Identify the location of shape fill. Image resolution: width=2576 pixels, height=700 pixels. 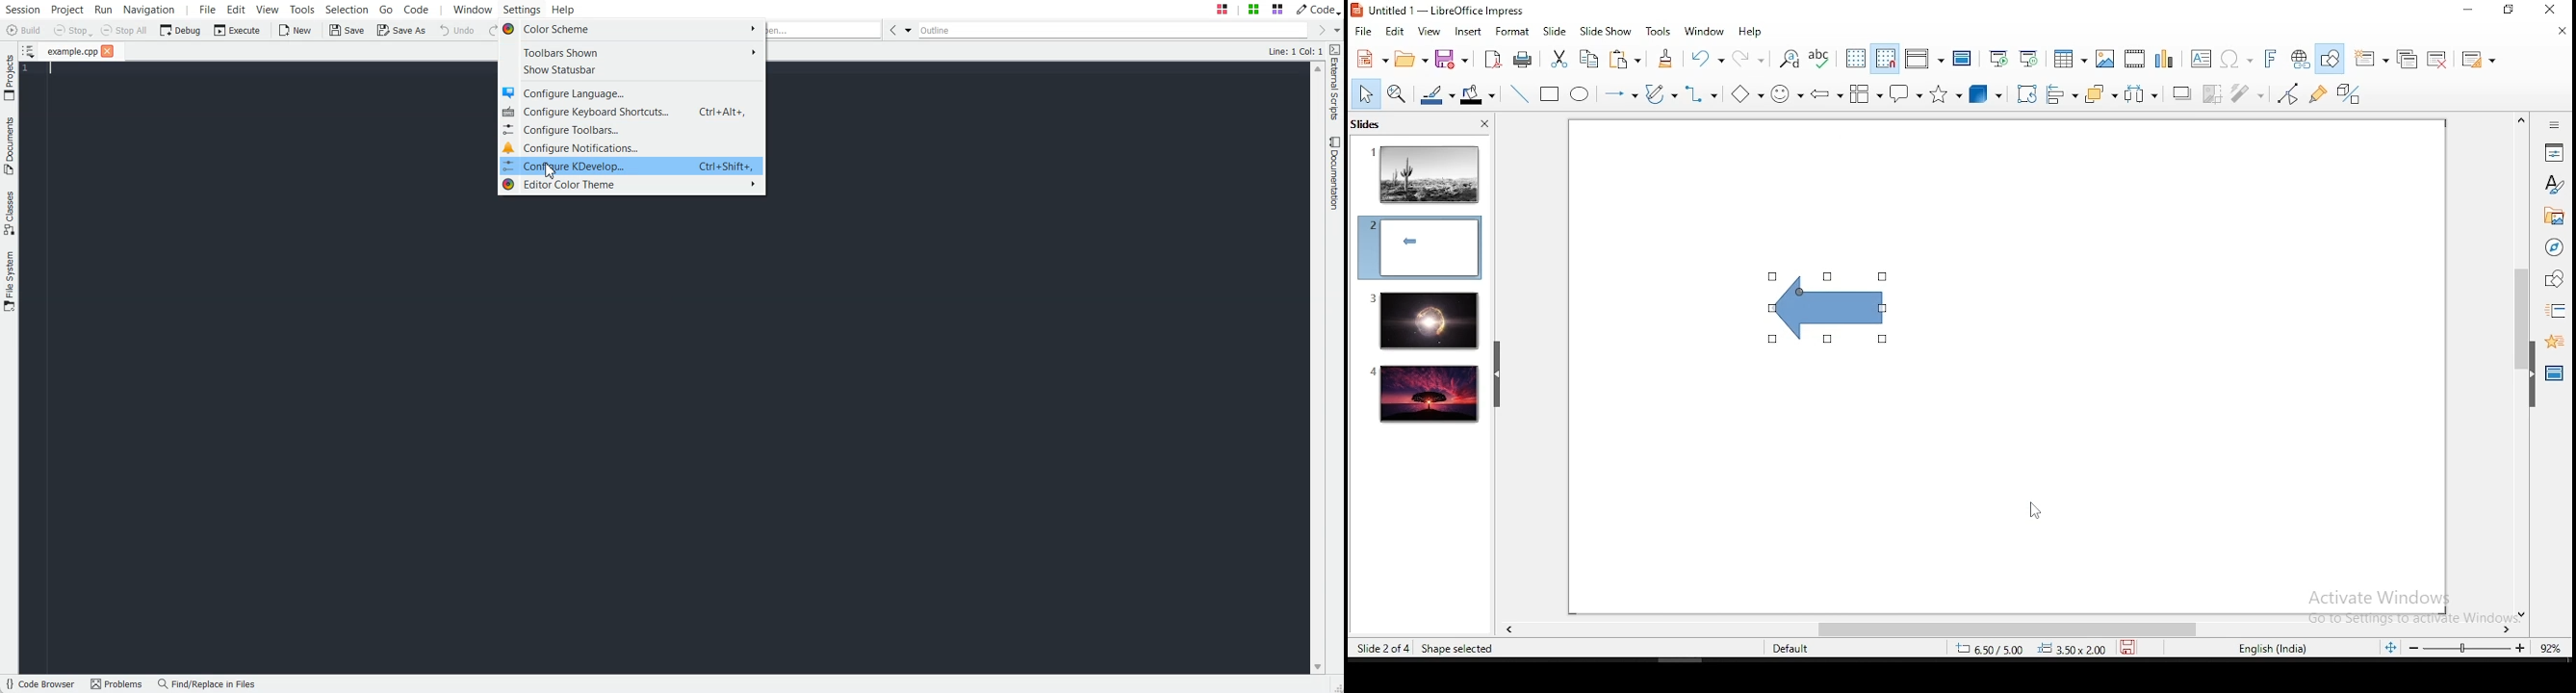
(1477, 96).